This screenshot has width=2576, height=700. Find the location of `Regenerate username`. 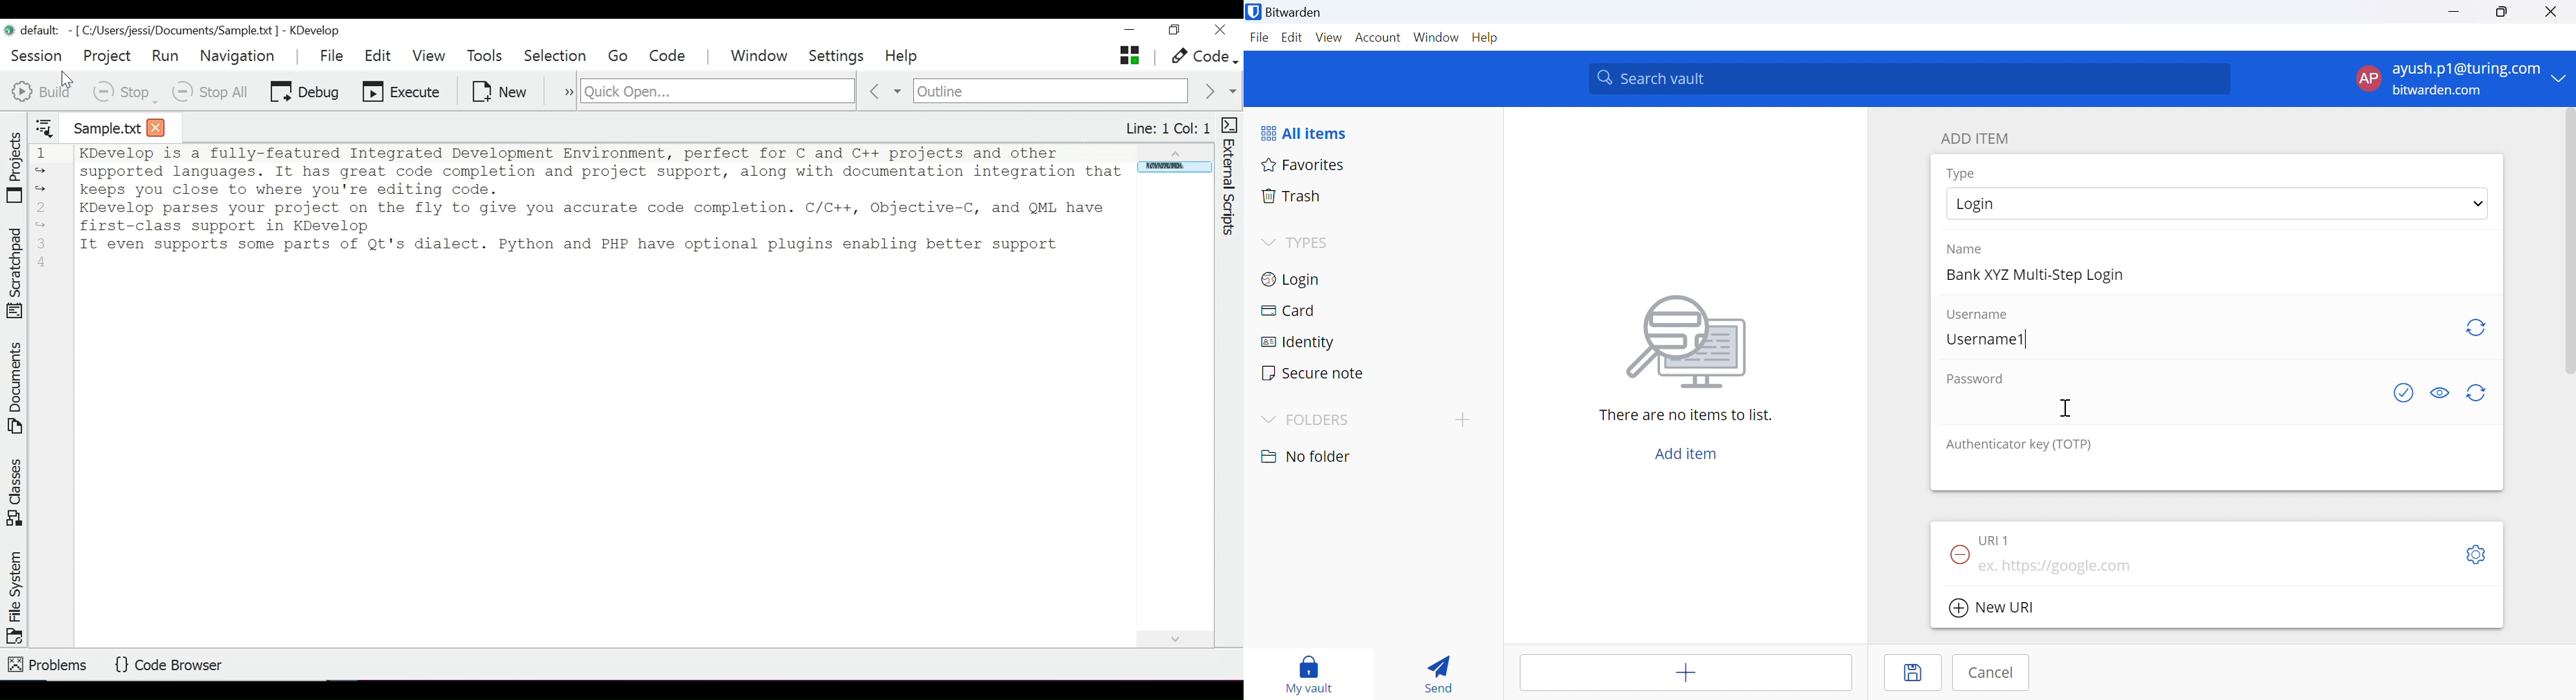

Regenerate username is located at coordinates (2478, 330).